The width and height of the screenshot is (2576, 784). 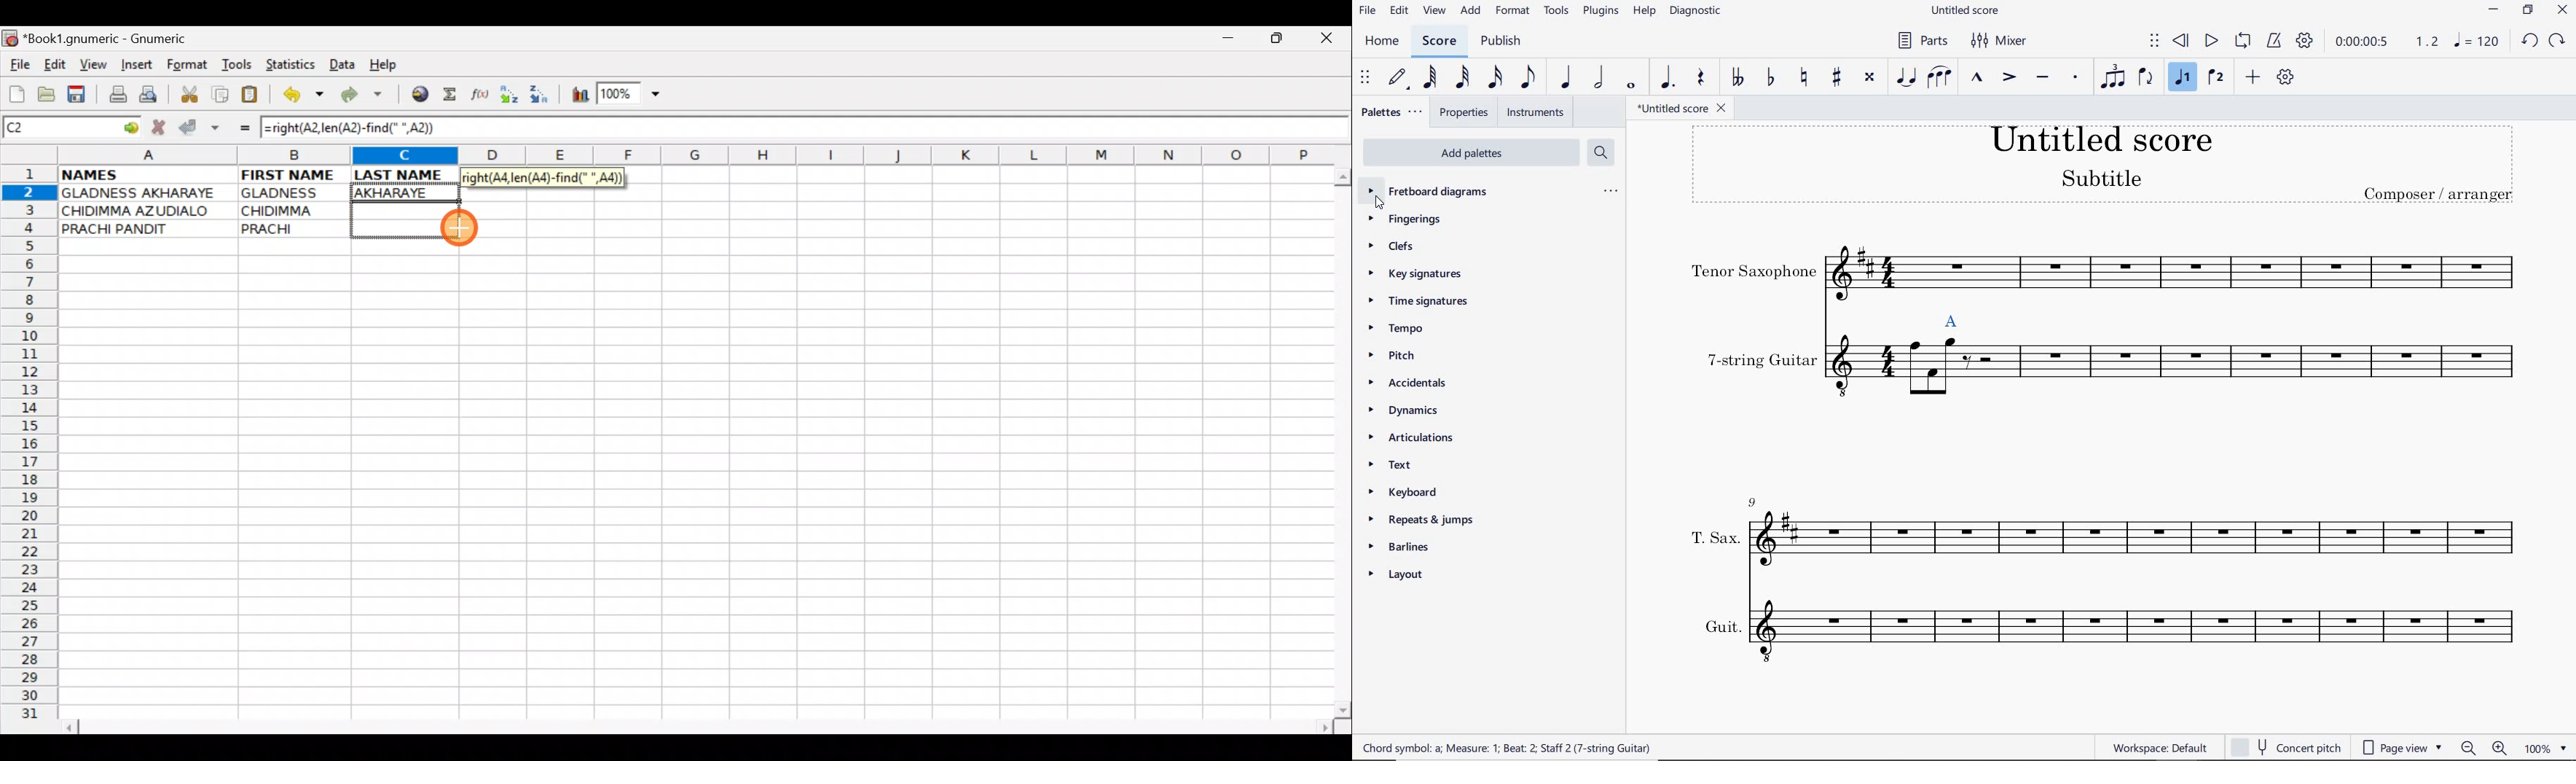 I want to click on QUARTER NOTE, so click(x=1563, y=78).